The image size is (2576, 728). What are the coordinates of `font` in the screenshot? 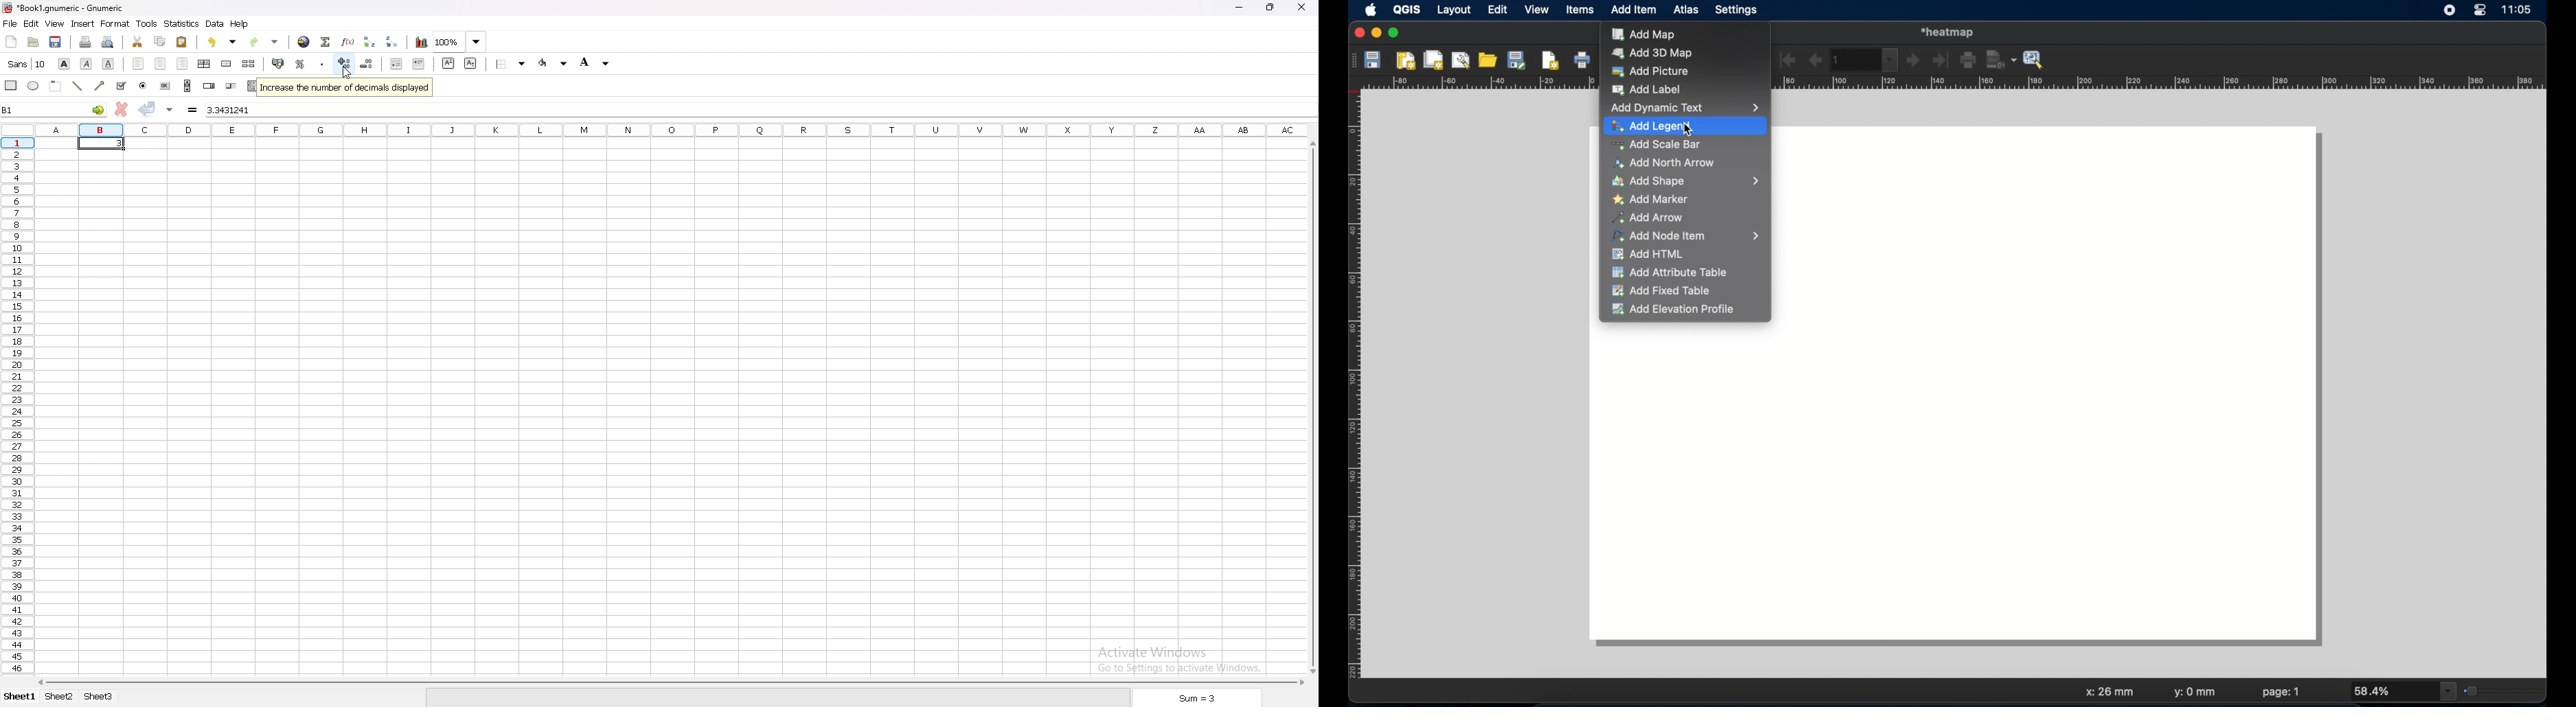 It's located at (26, 63).